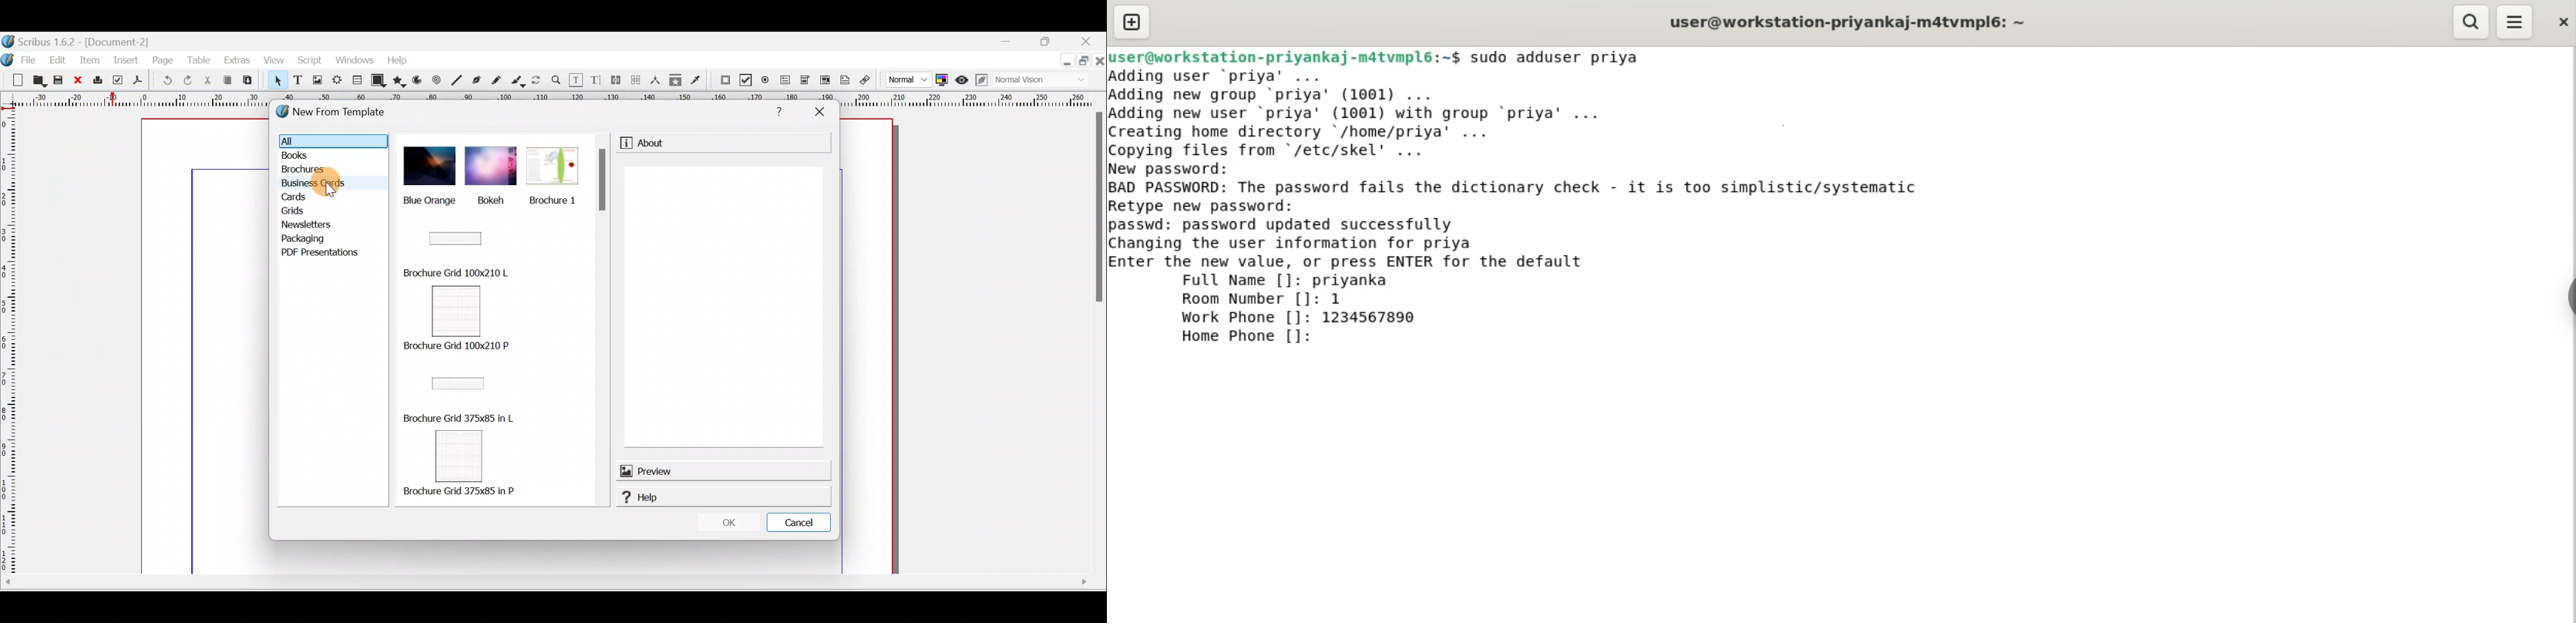 Image resolution: width=2576 pixels, height=644 pixels. Describe the element at coordinates (477, 80) in the screenshot. I see `Bezier curver` at that location.